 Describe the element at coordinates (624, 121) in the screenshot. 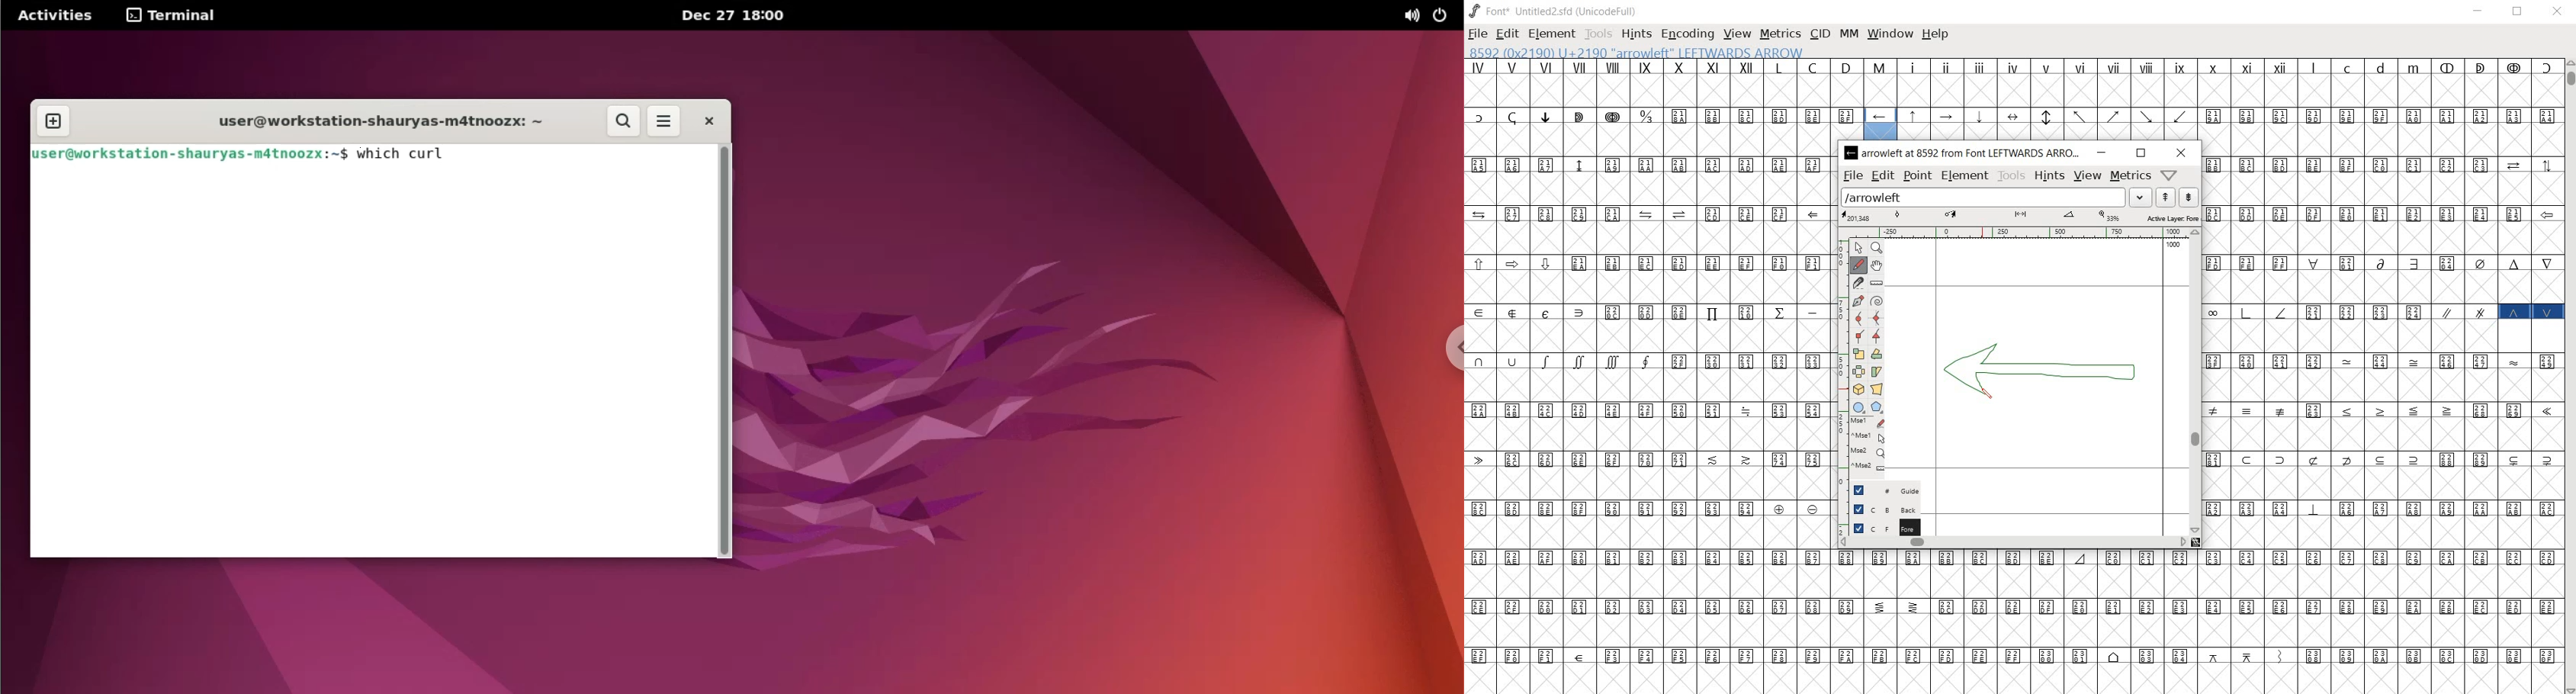

I see `search` at that location.